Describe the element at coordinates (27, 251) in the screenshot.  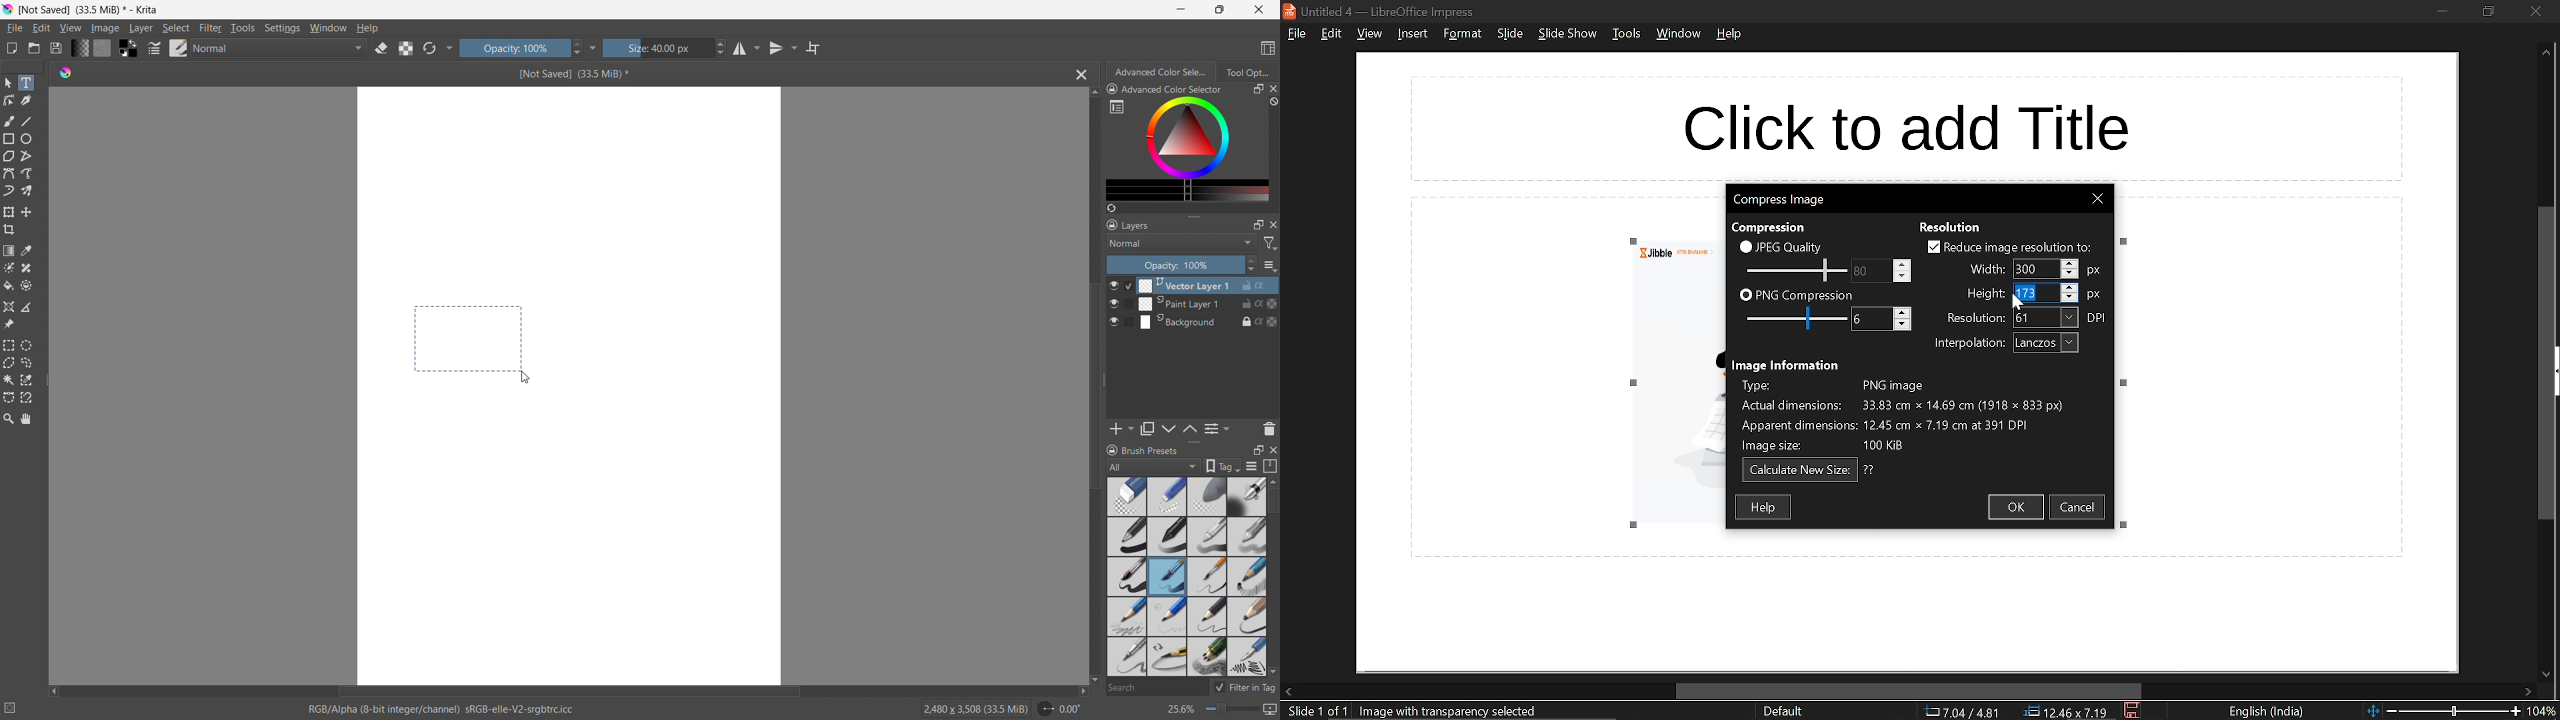
I see `sample a color from the image` at that location.